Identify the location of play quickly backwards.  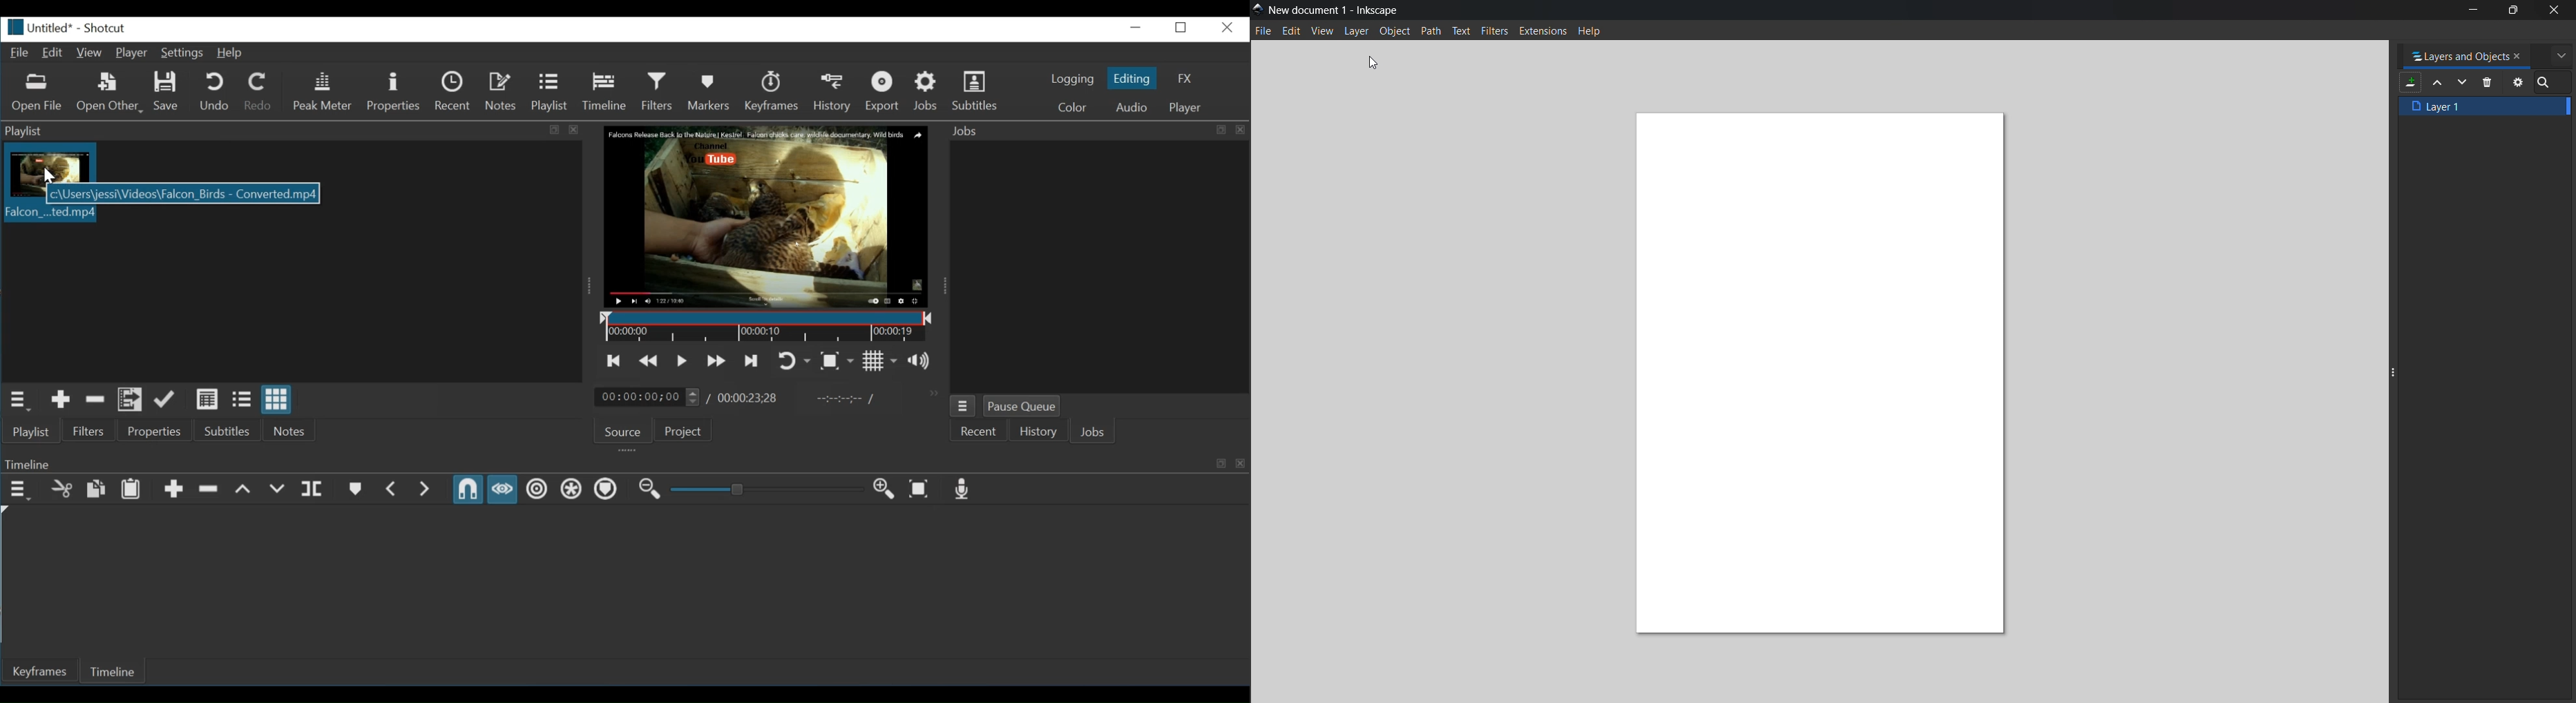
(647, 362).